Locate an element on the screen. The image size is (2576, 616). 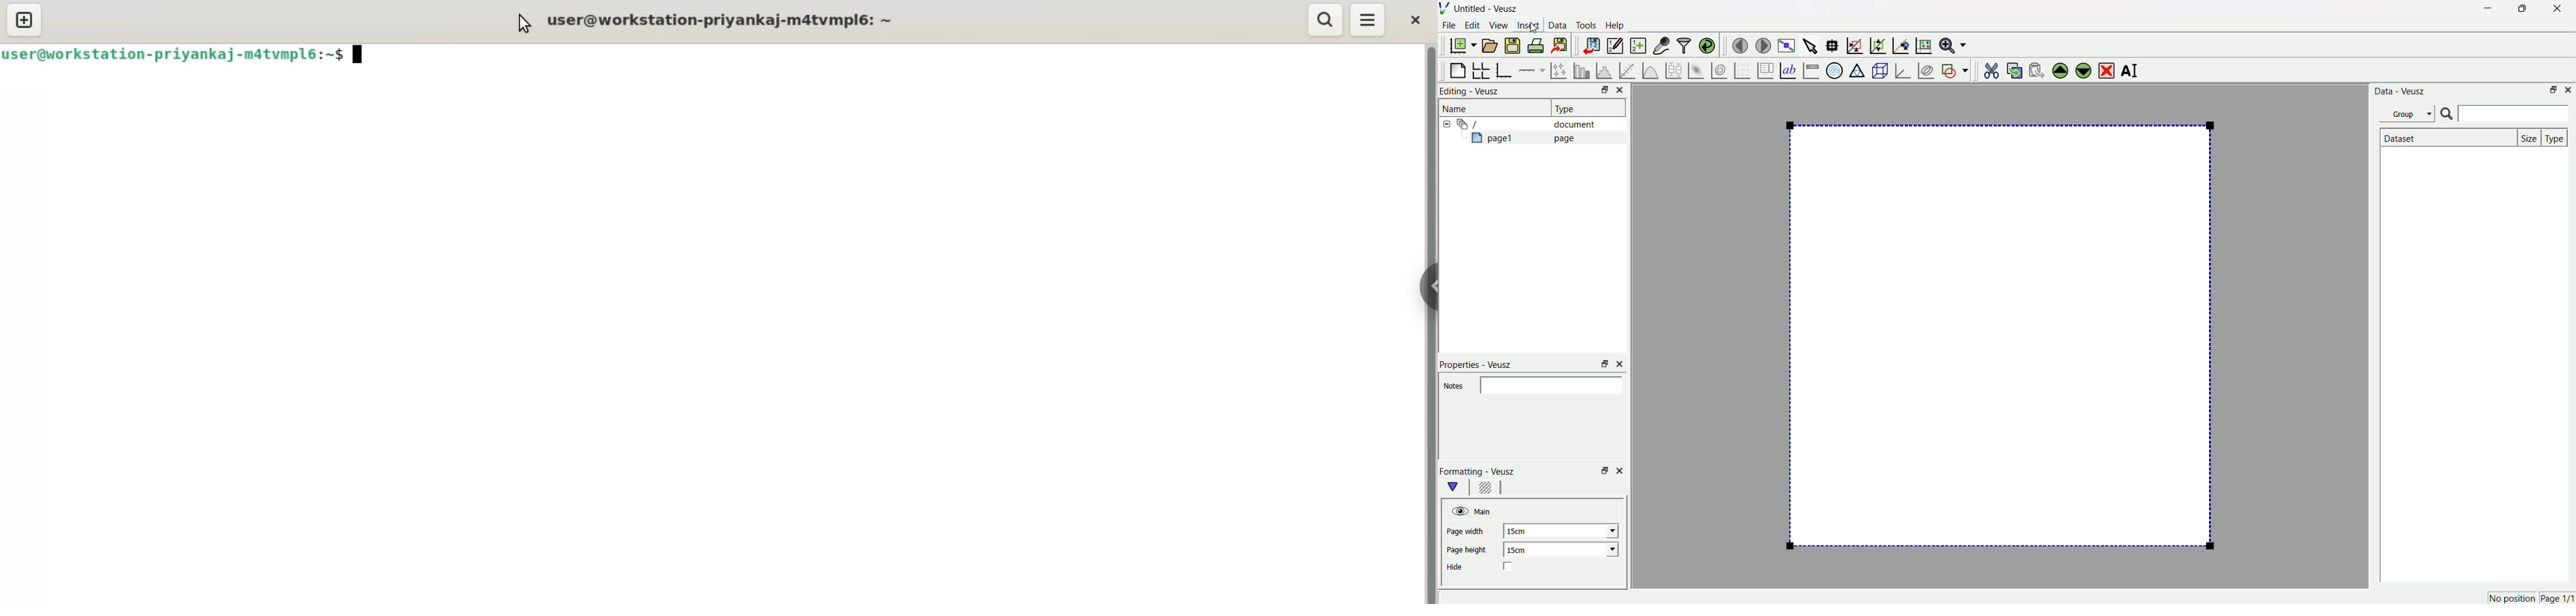
arrange graphs is located at coordinates (1483, 69).